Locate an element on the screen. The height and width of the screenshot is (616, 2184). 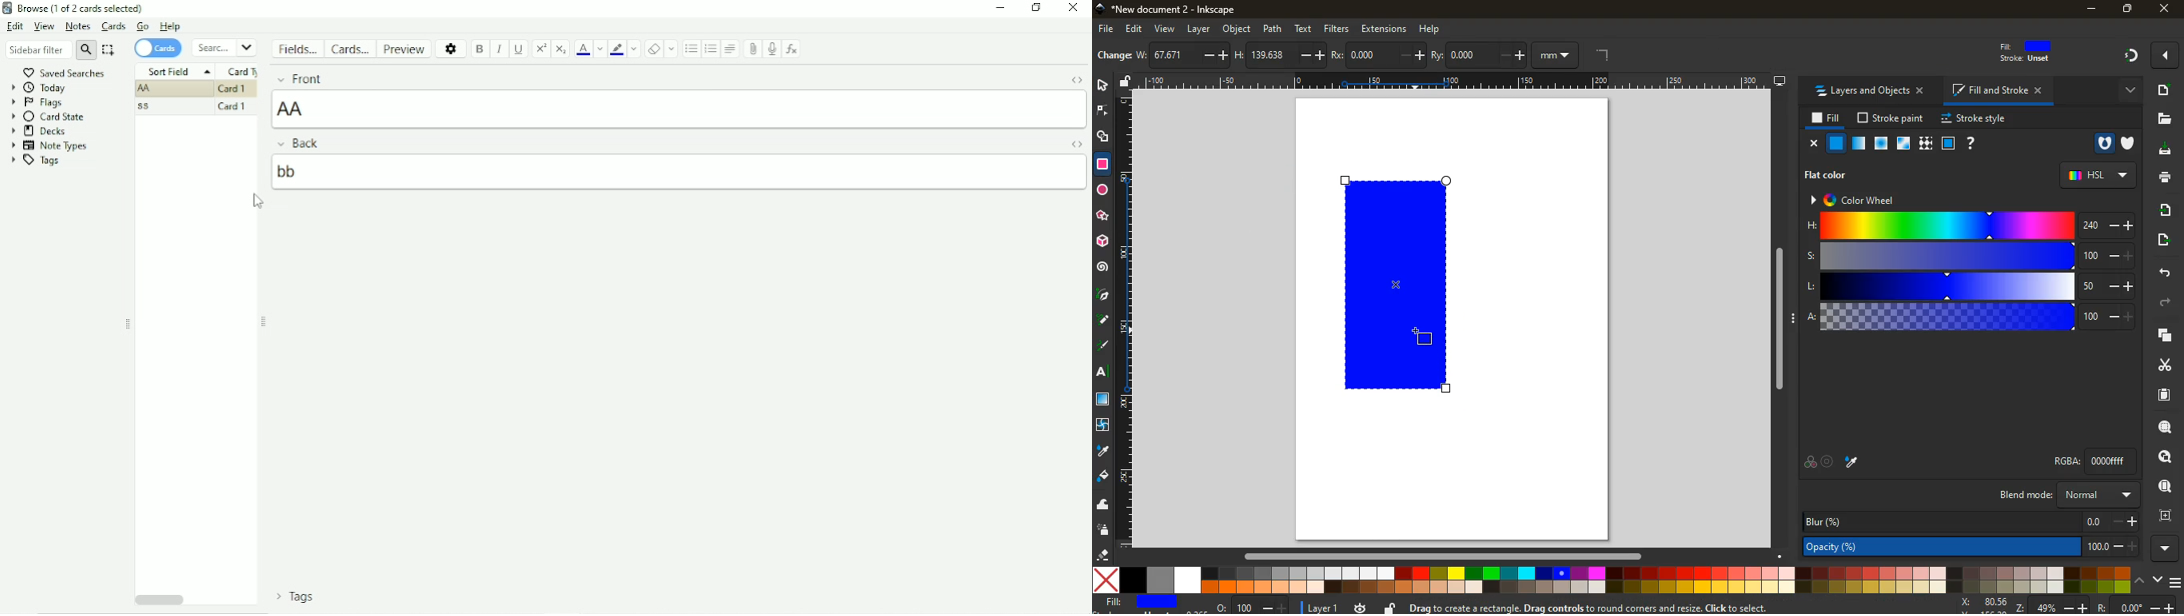
close is located at coordinates (2166, 10).